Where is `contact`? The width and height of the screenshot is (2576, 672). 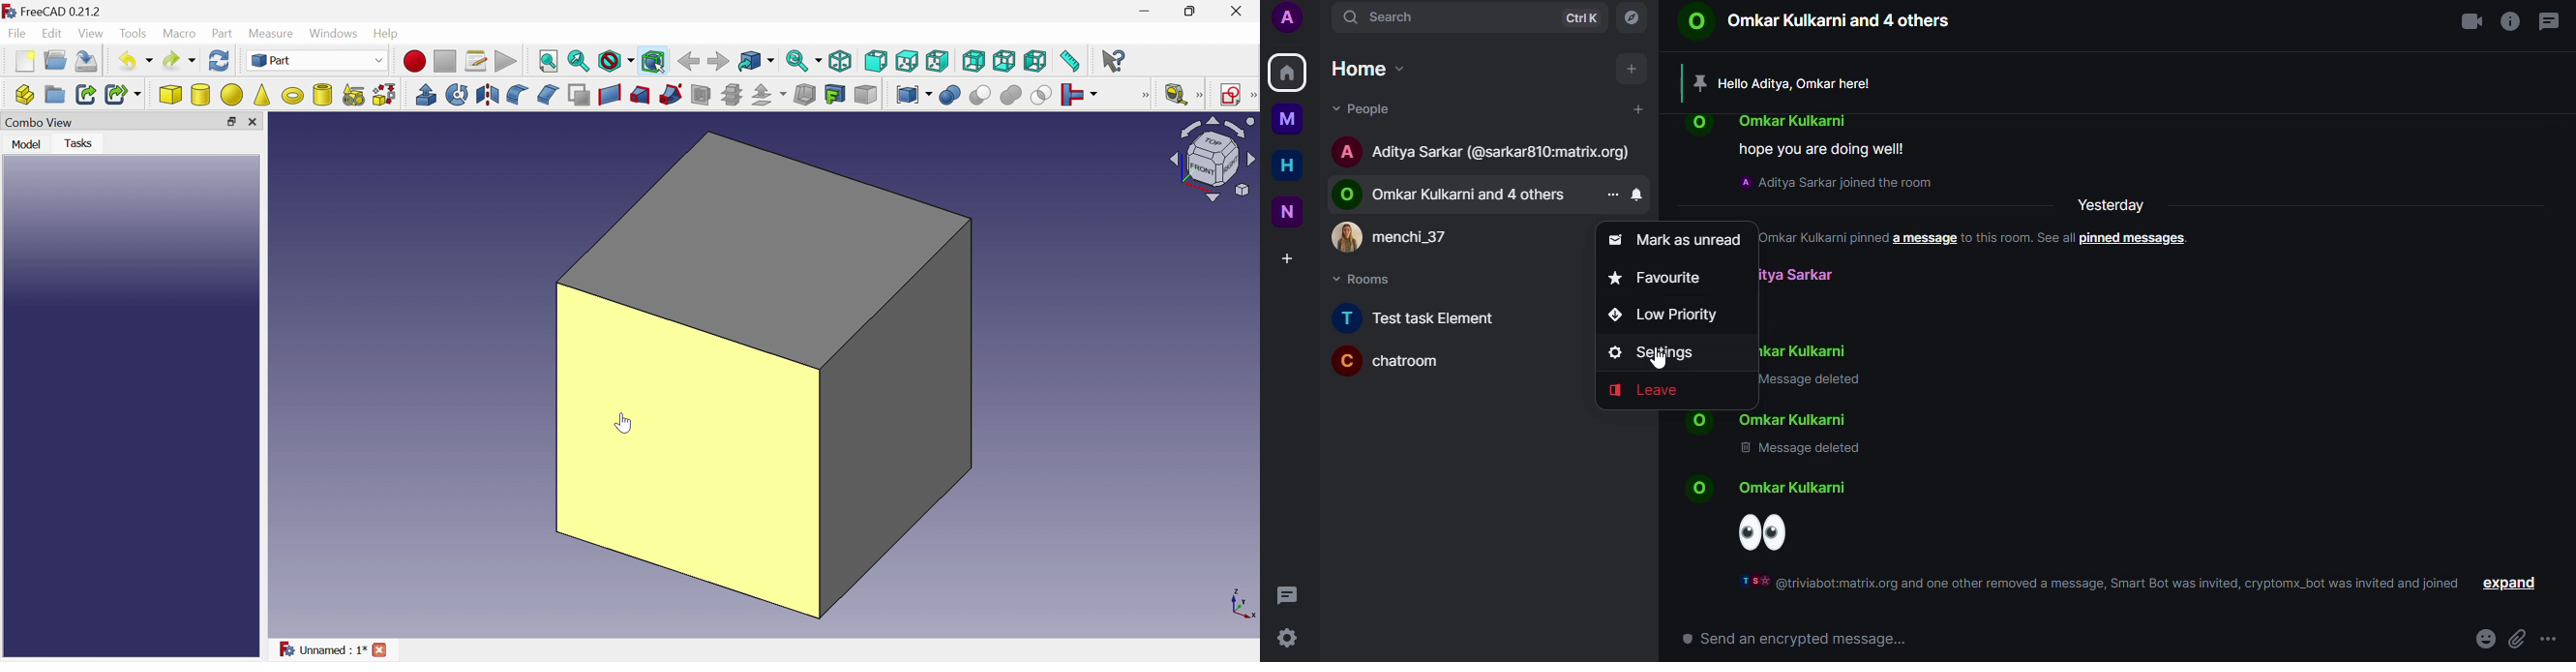 contact is located at coordinates (1407, 235).